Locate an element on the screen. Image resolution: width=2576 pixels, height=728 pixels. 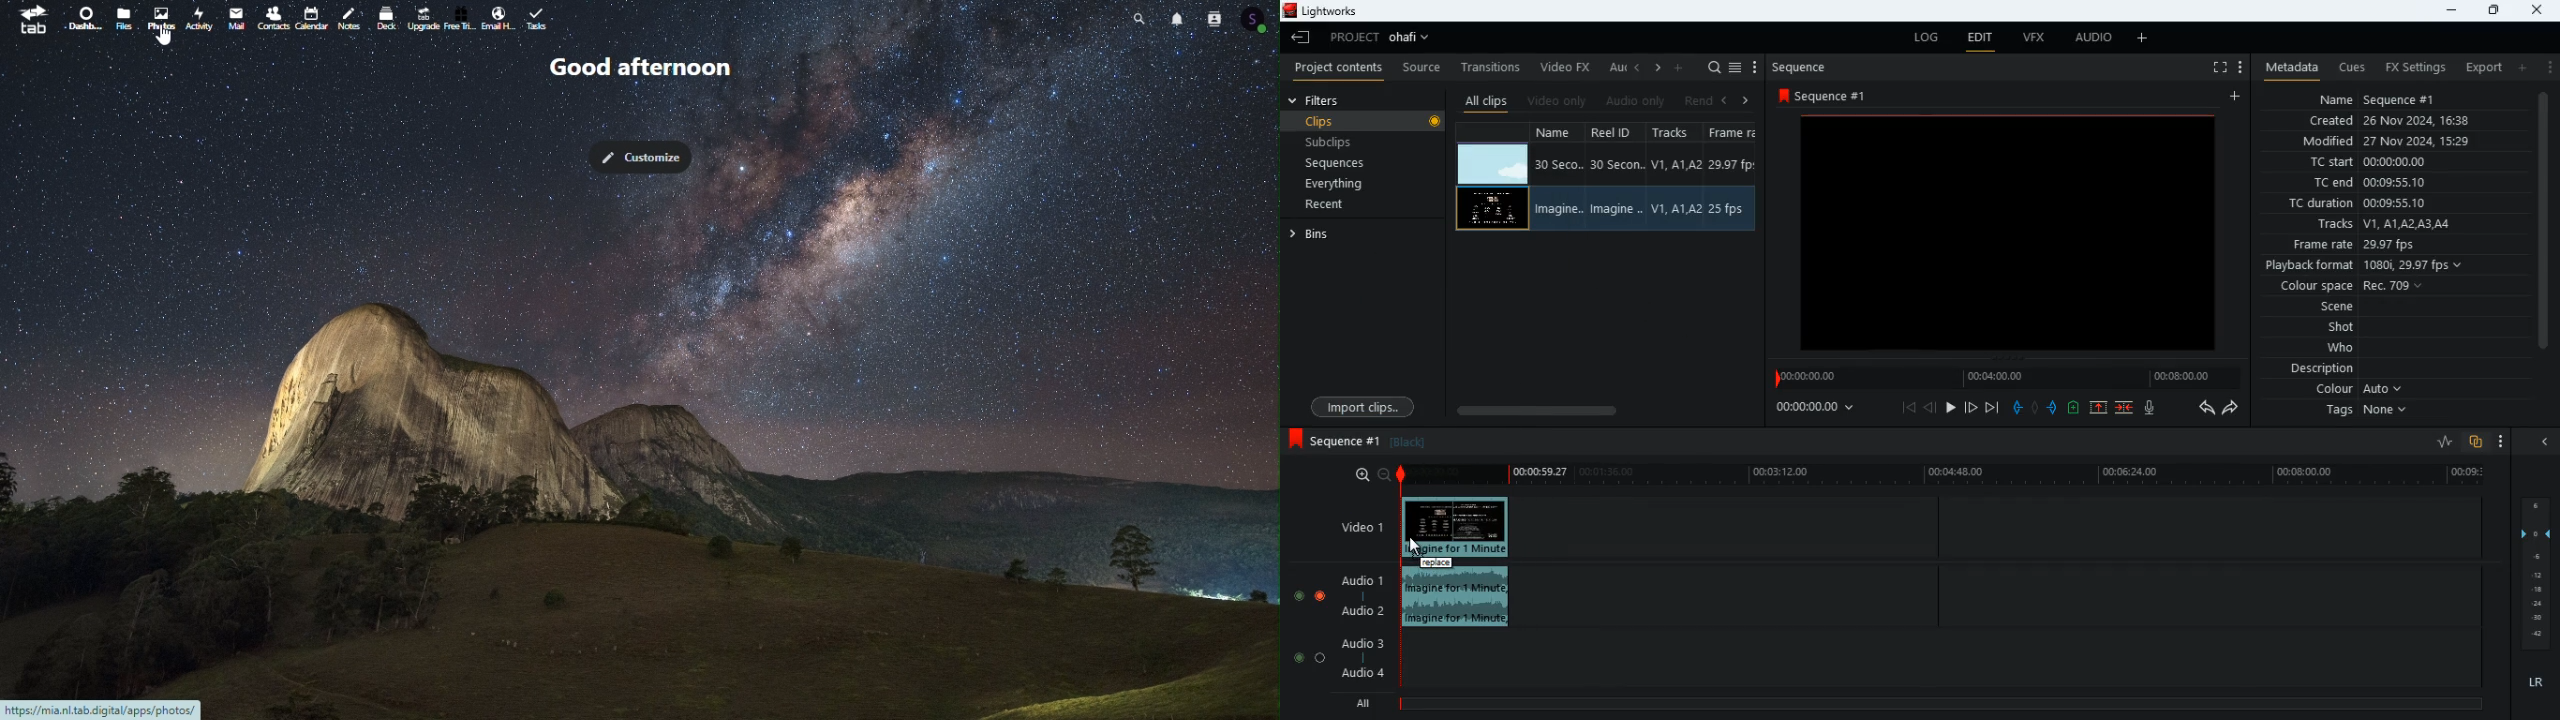
Upgrade is located at coordinates (423, 21).